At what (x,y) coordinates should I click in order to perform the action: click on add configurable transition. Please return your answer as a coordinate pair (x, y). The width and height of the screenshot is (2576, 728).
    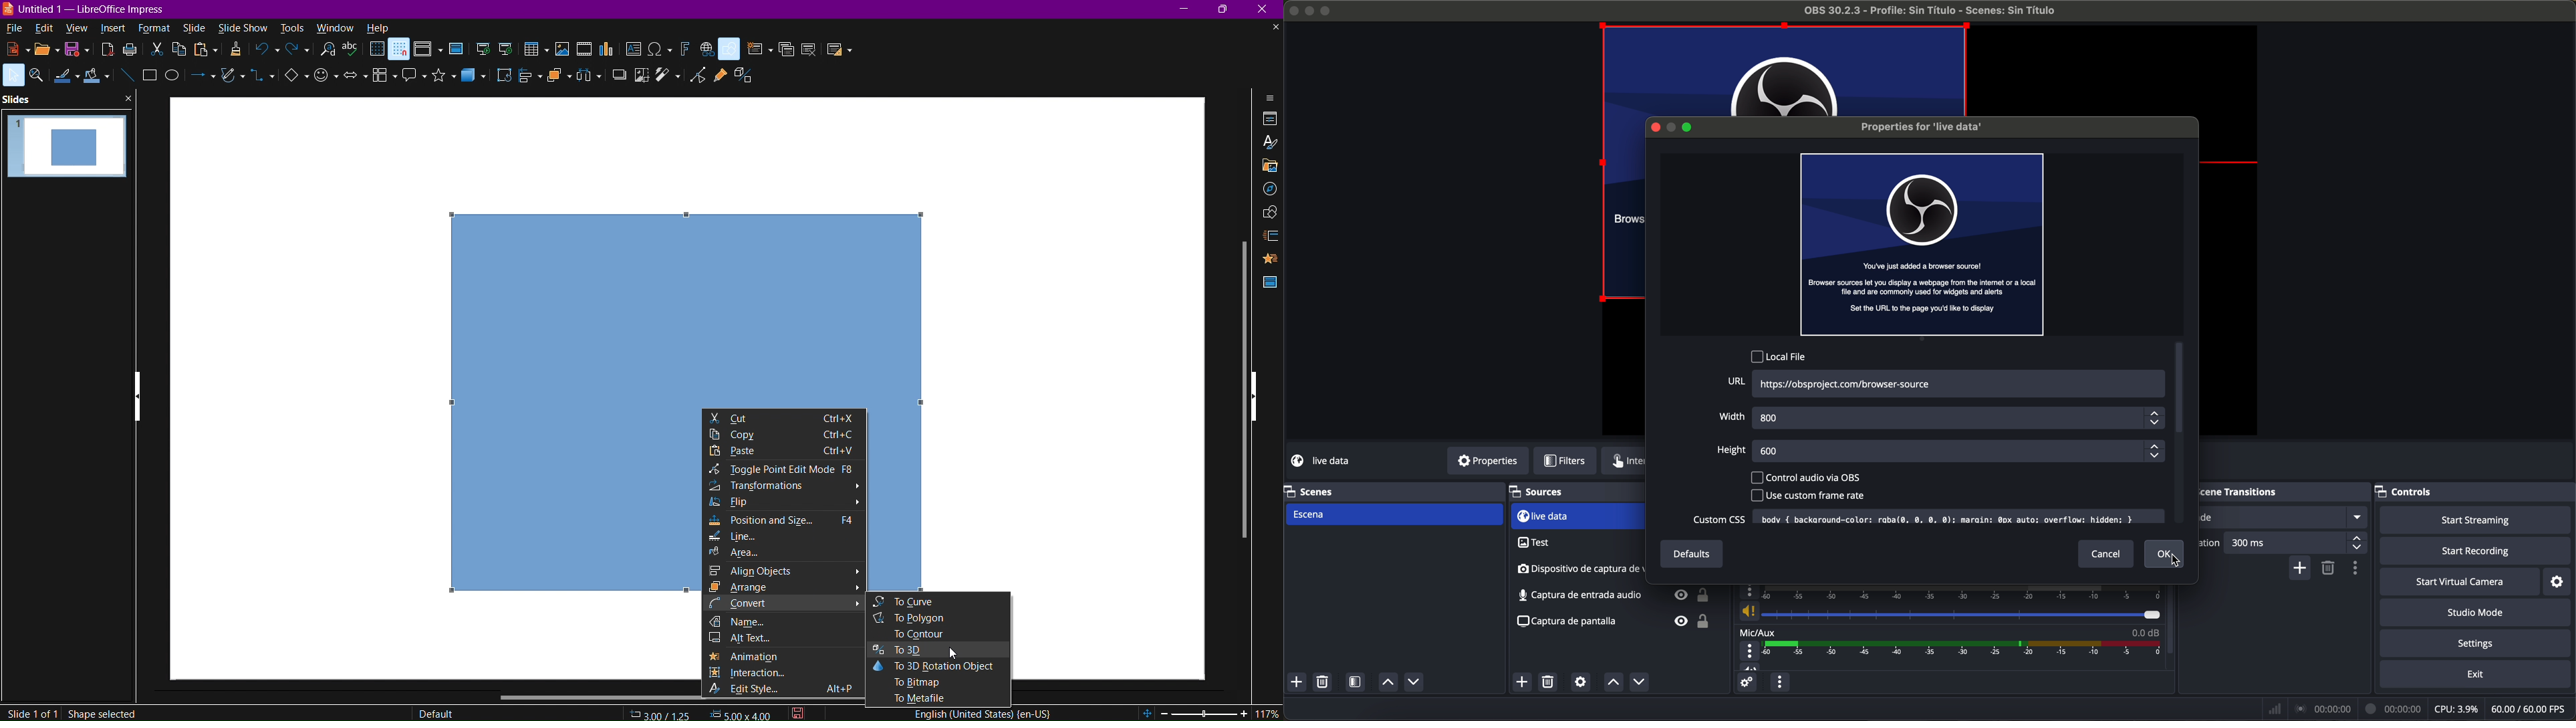
    Looking at the image, I should click on (2301, 568).